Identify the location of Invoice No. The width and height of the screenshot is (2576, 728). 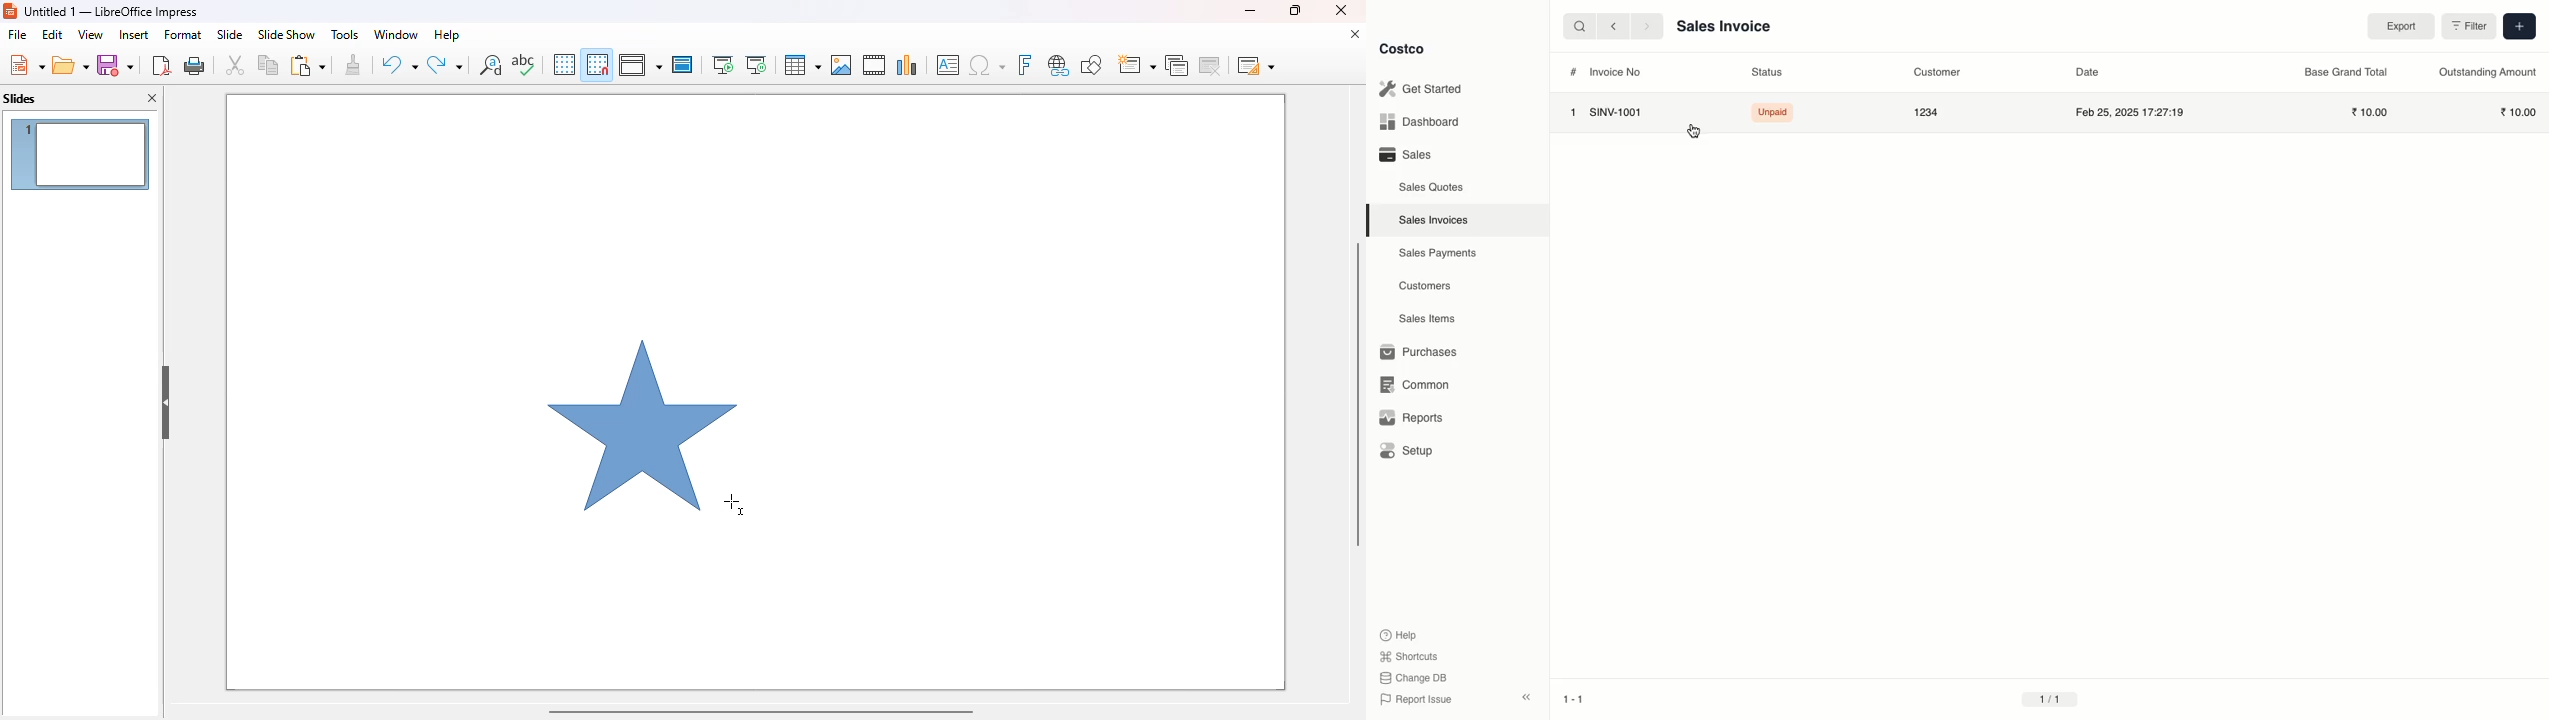
(1617, 72).